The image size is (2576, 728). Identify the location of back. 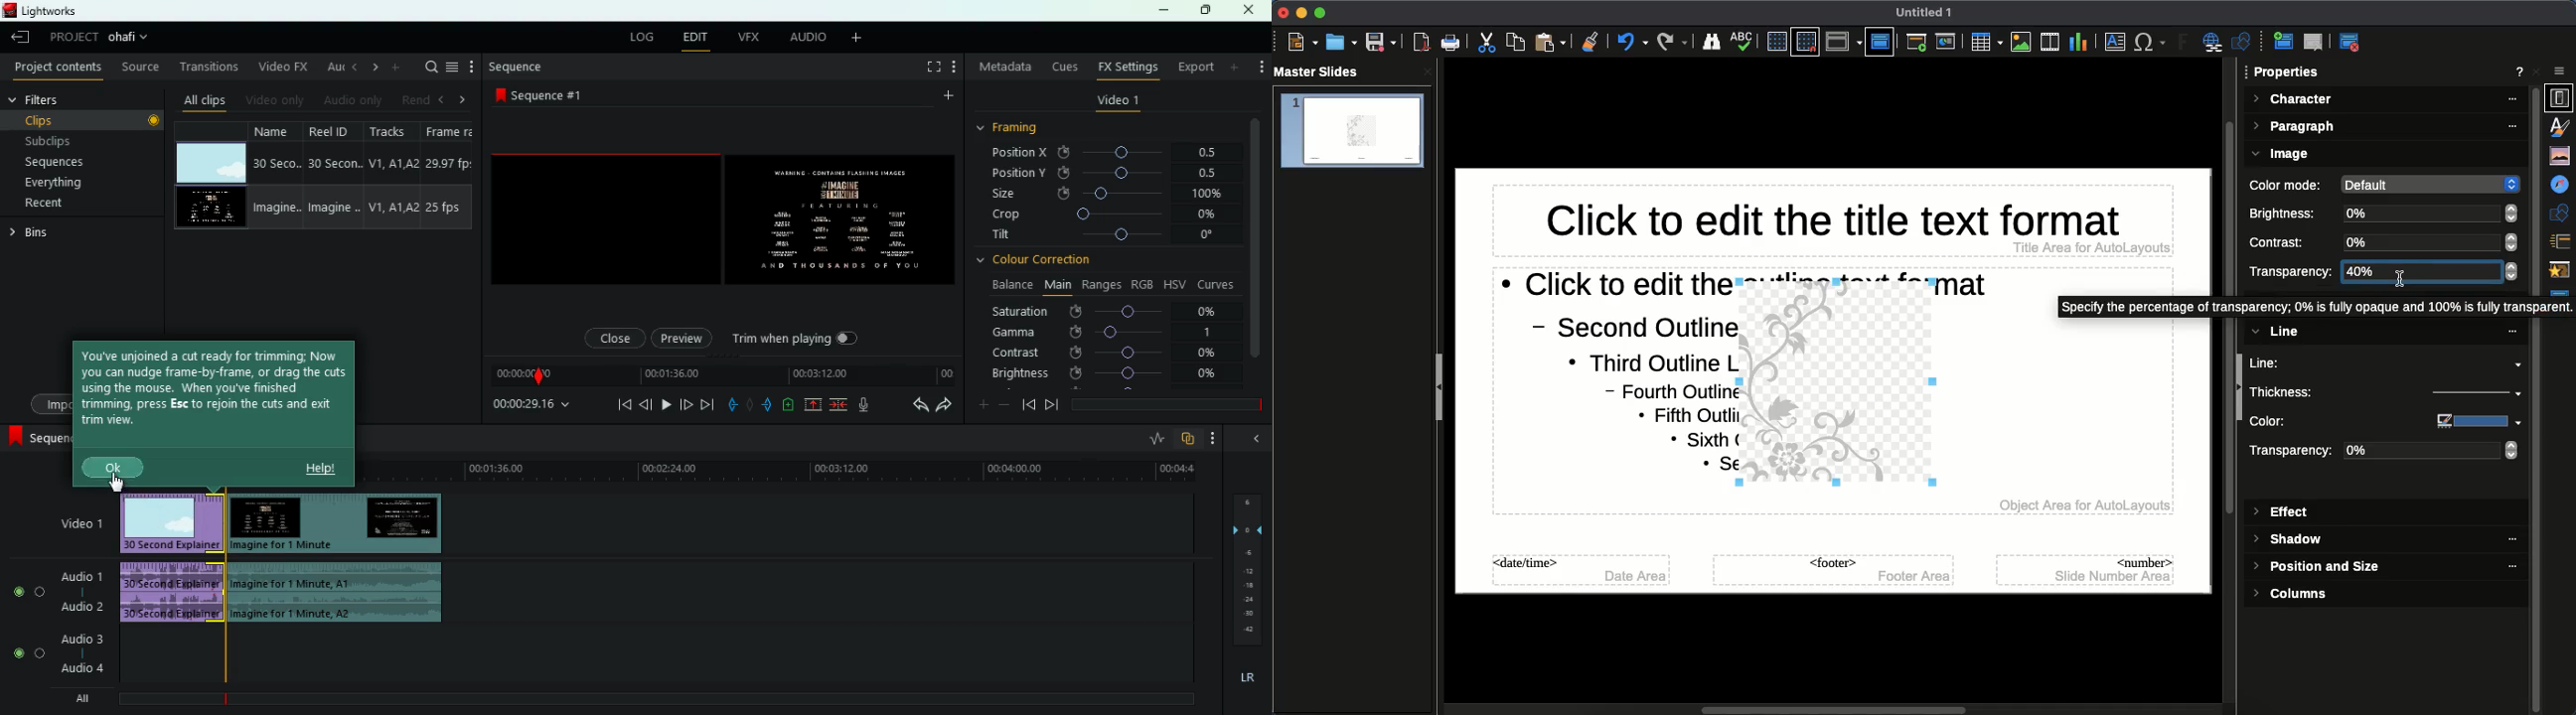
(1028, 404).